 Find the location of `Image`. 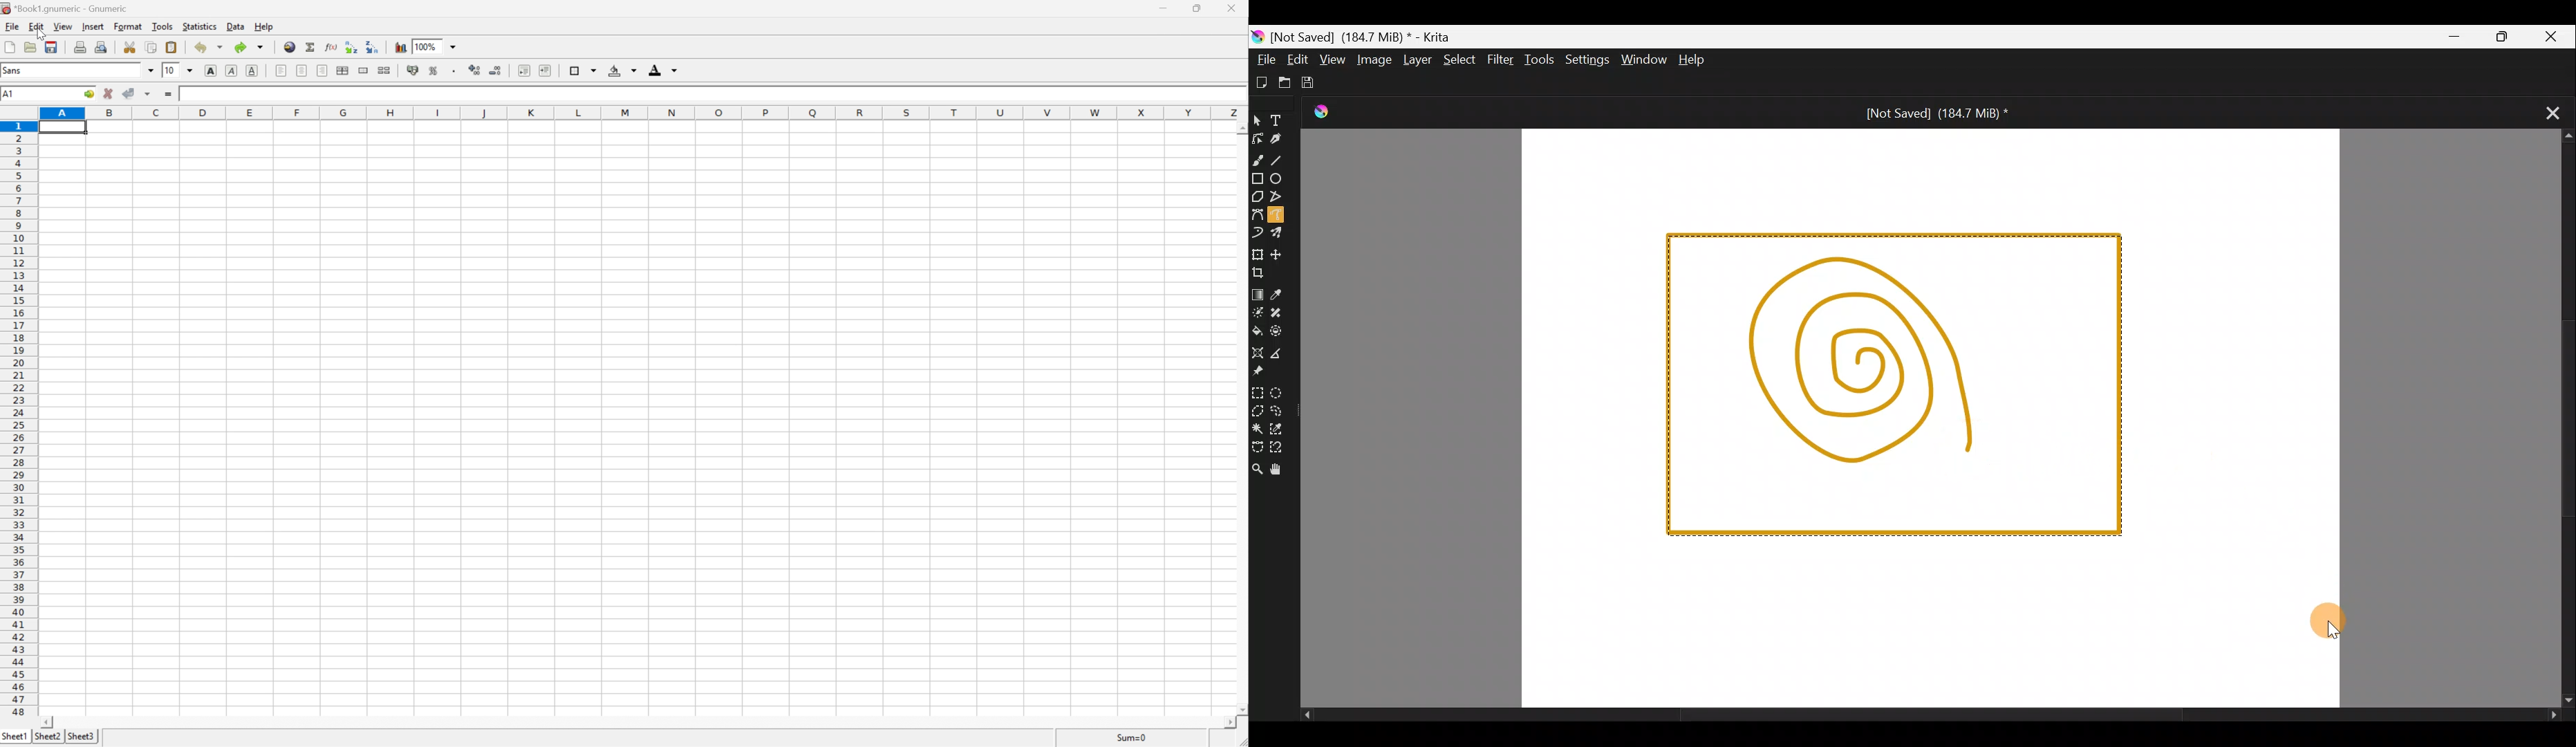

Image is located at coordinates (1378, 60).